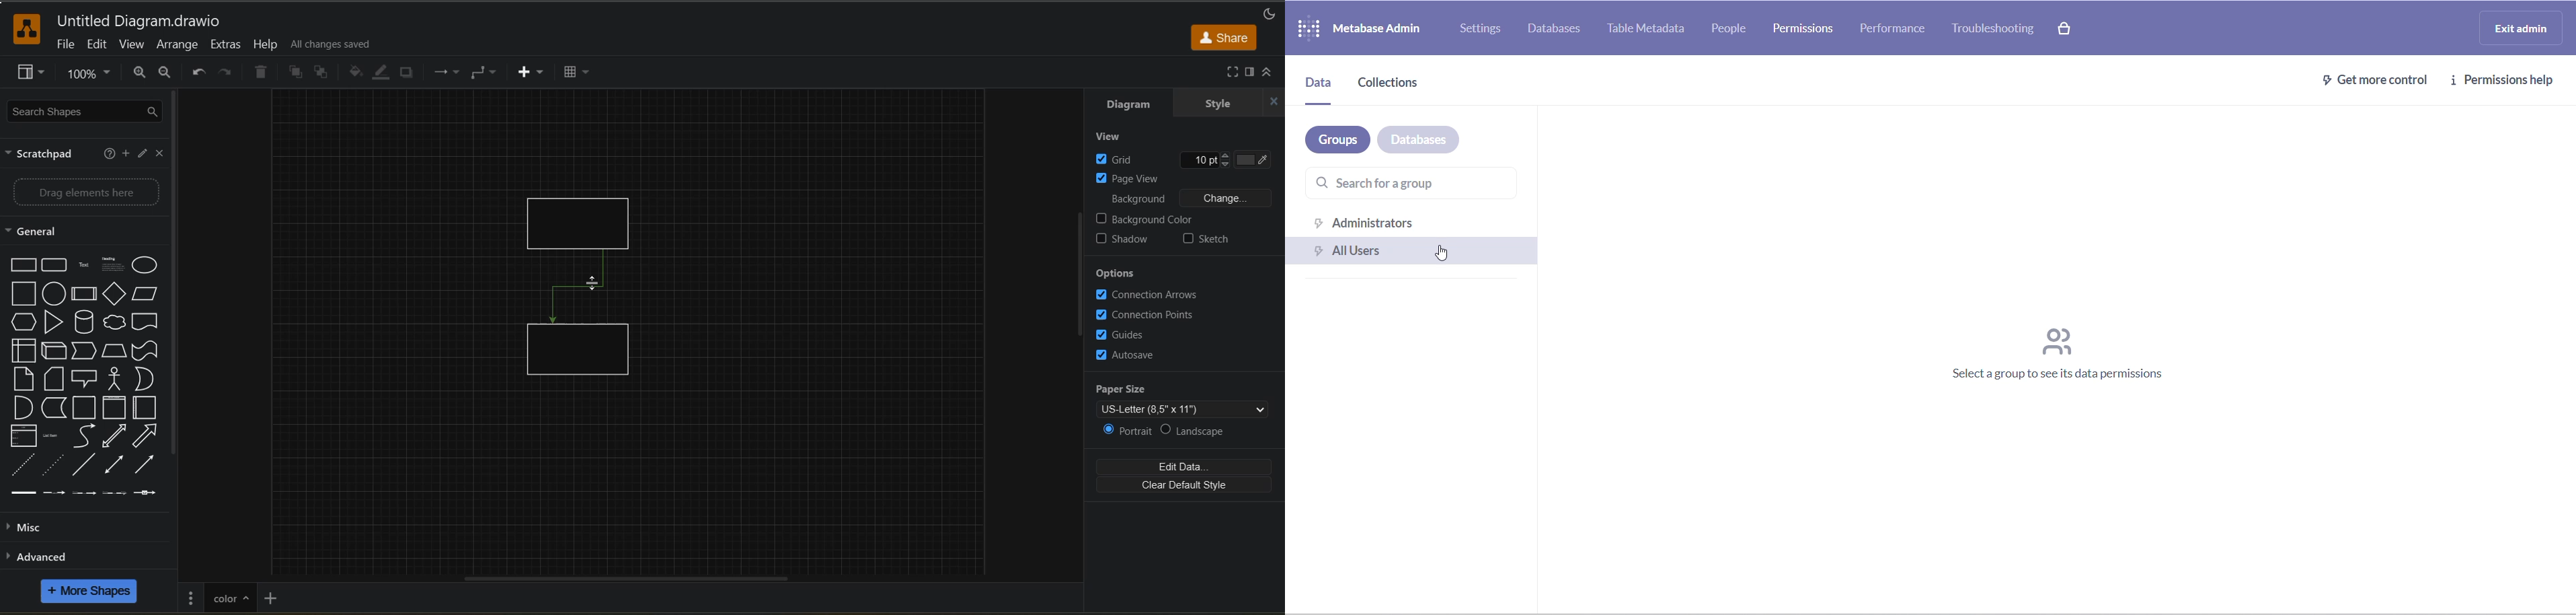  Describe the element at coordinates (20, 351) in the screenshot. I see `Internal storge` at that location.